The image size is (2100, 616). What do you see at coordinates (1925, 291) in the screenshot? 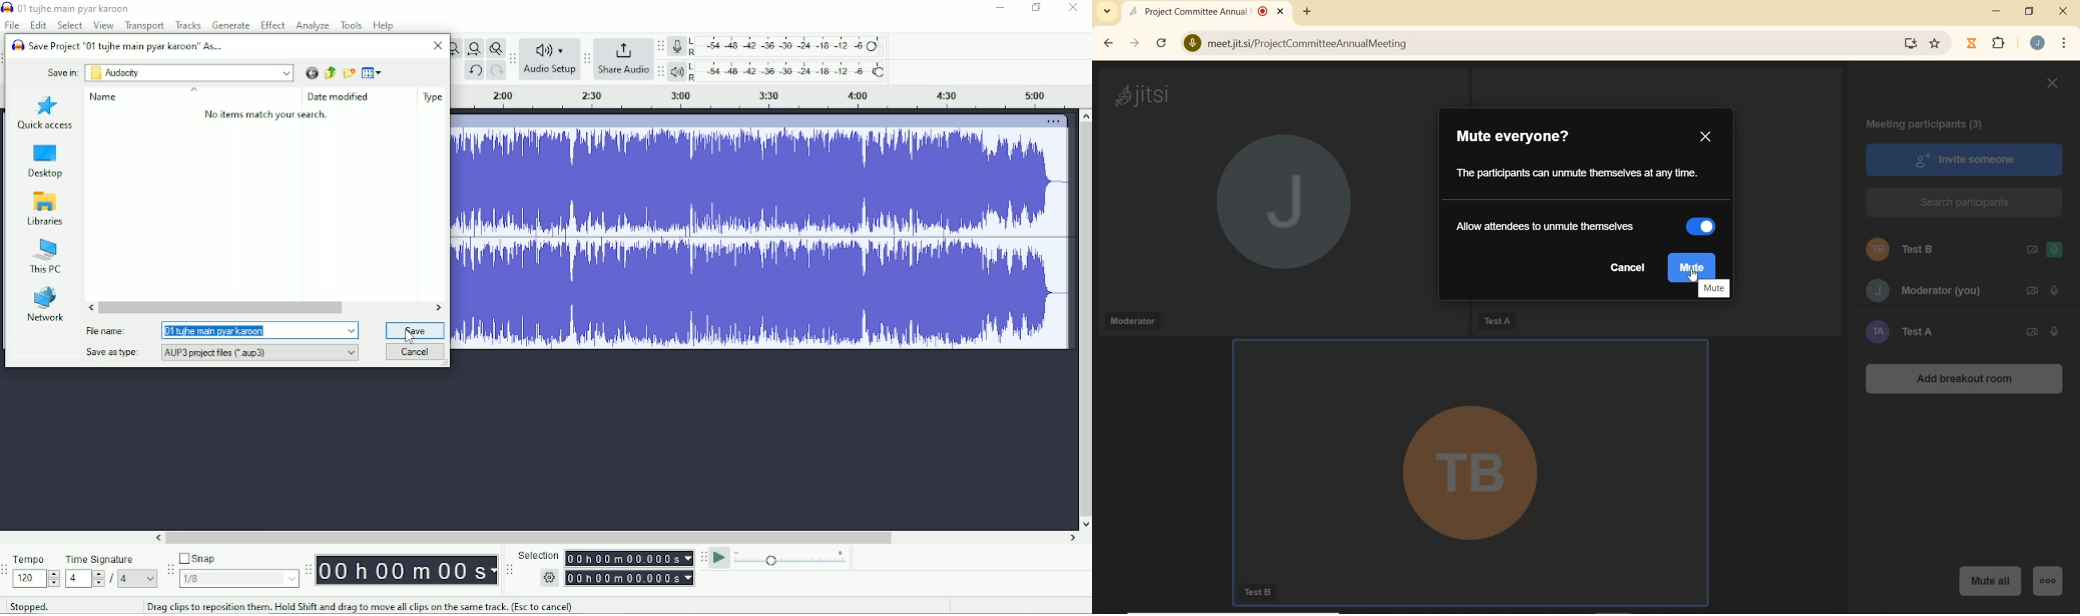
I see `PARTICIPANT: MODERATOR` at bounding box center [1925, 291].